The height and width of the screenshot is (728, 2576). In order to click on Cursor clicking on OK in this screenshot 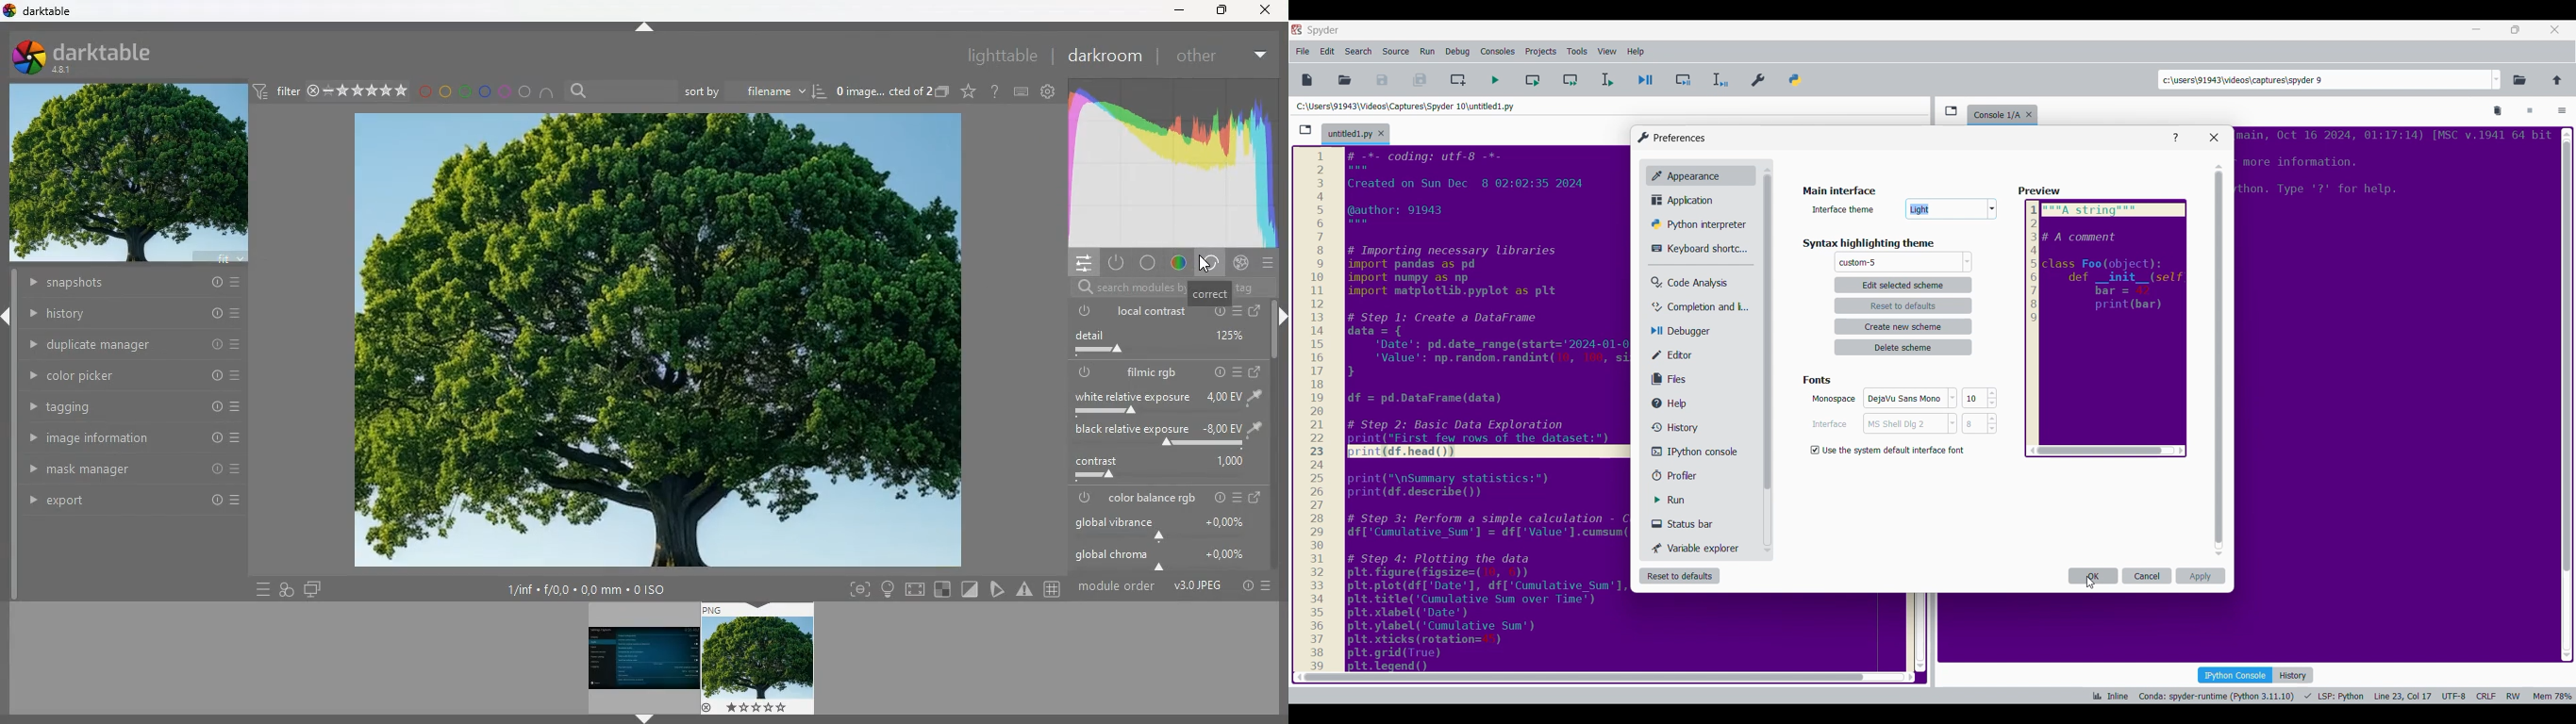, I will do `click(2091, 582)`.